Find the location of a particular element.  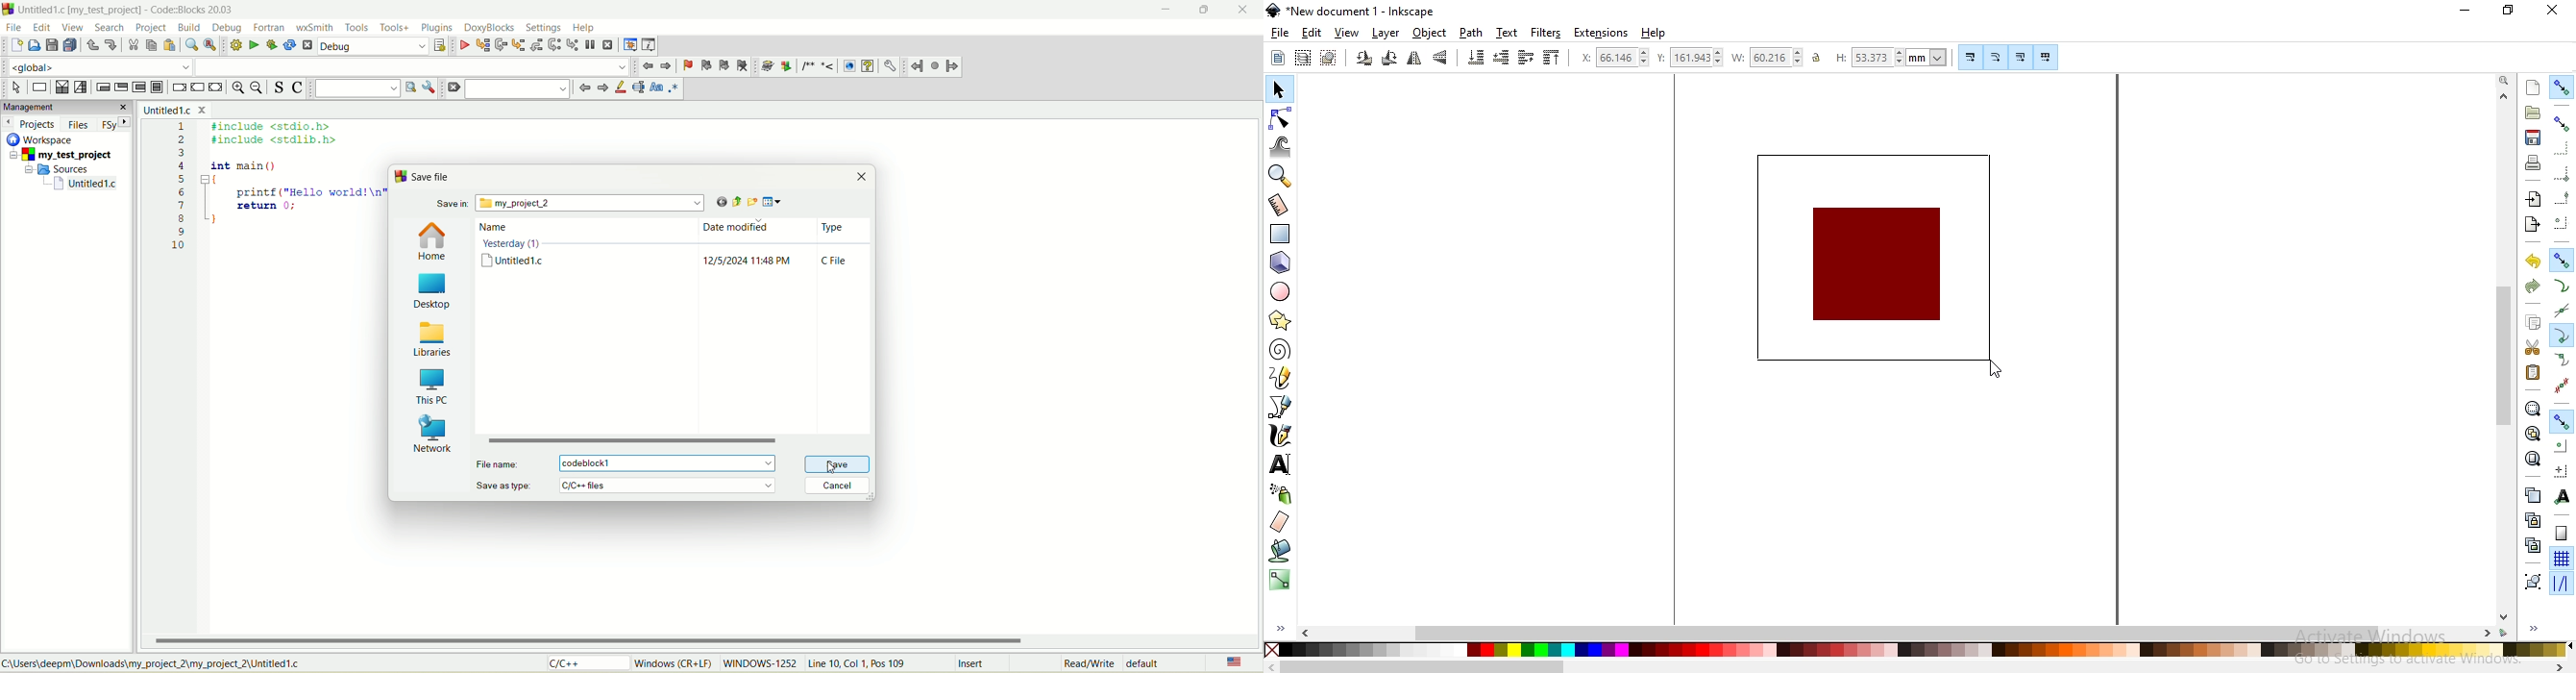

rotate 90 counter clockwise is located at coordinates (1362, 60).